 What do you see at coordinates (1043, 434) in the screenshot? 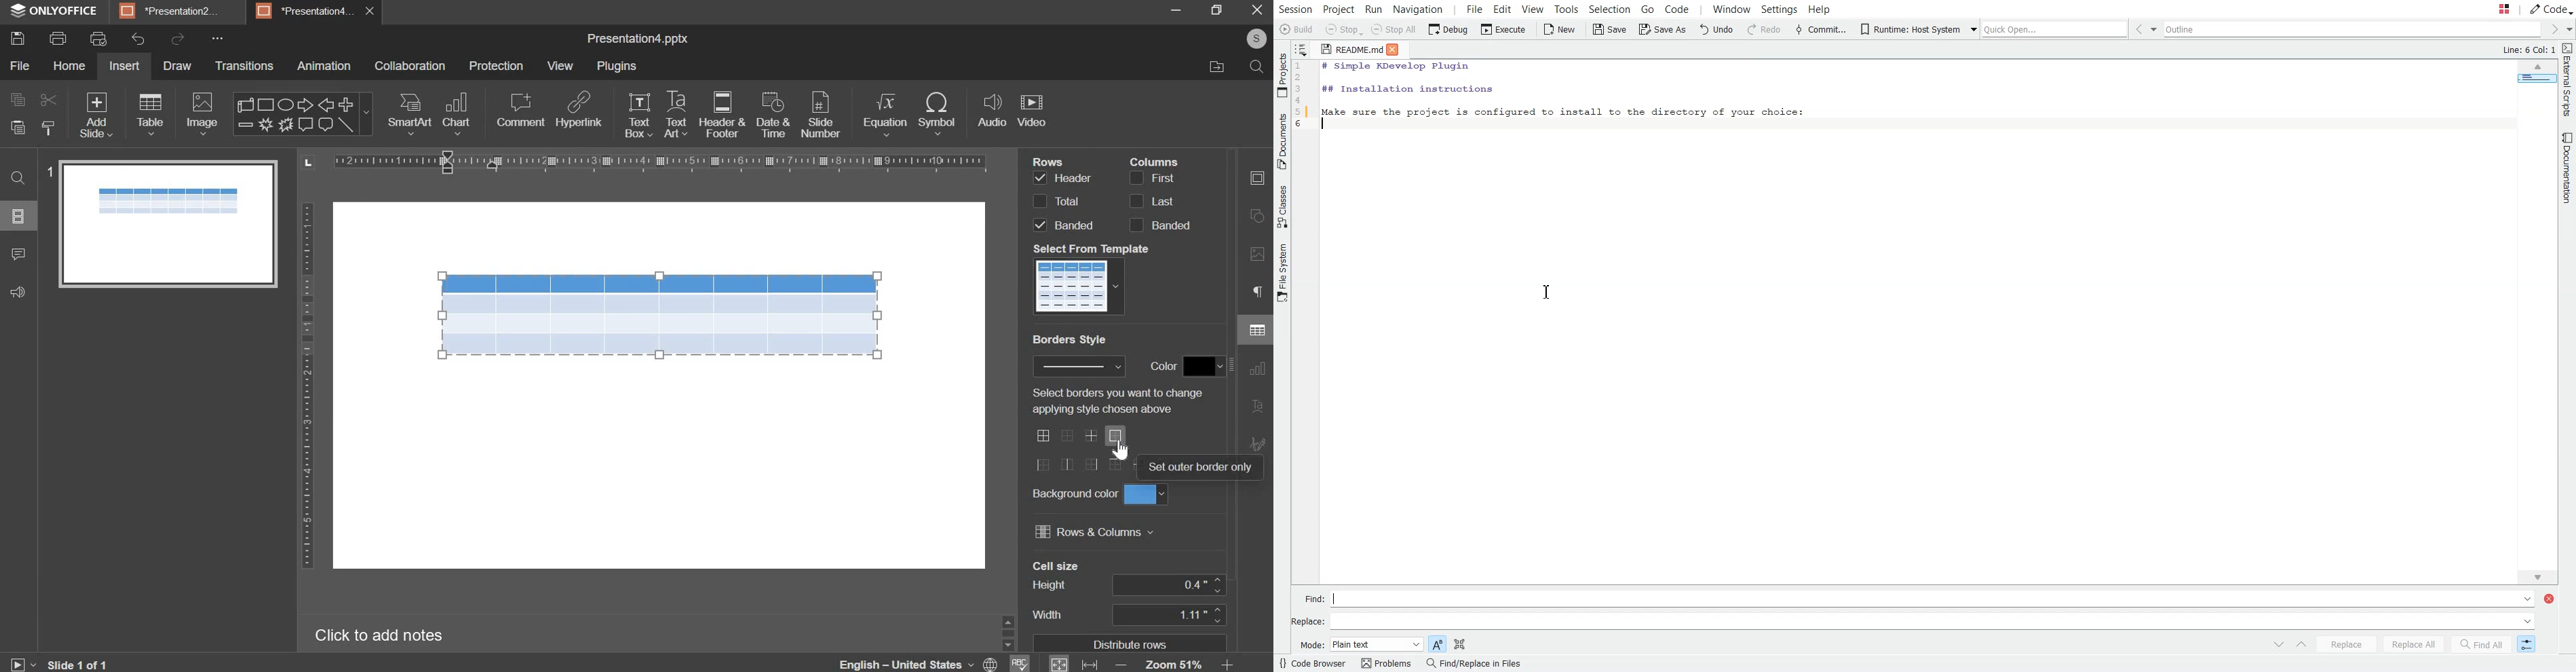
I see `border` at bounding box center [1043, 434].